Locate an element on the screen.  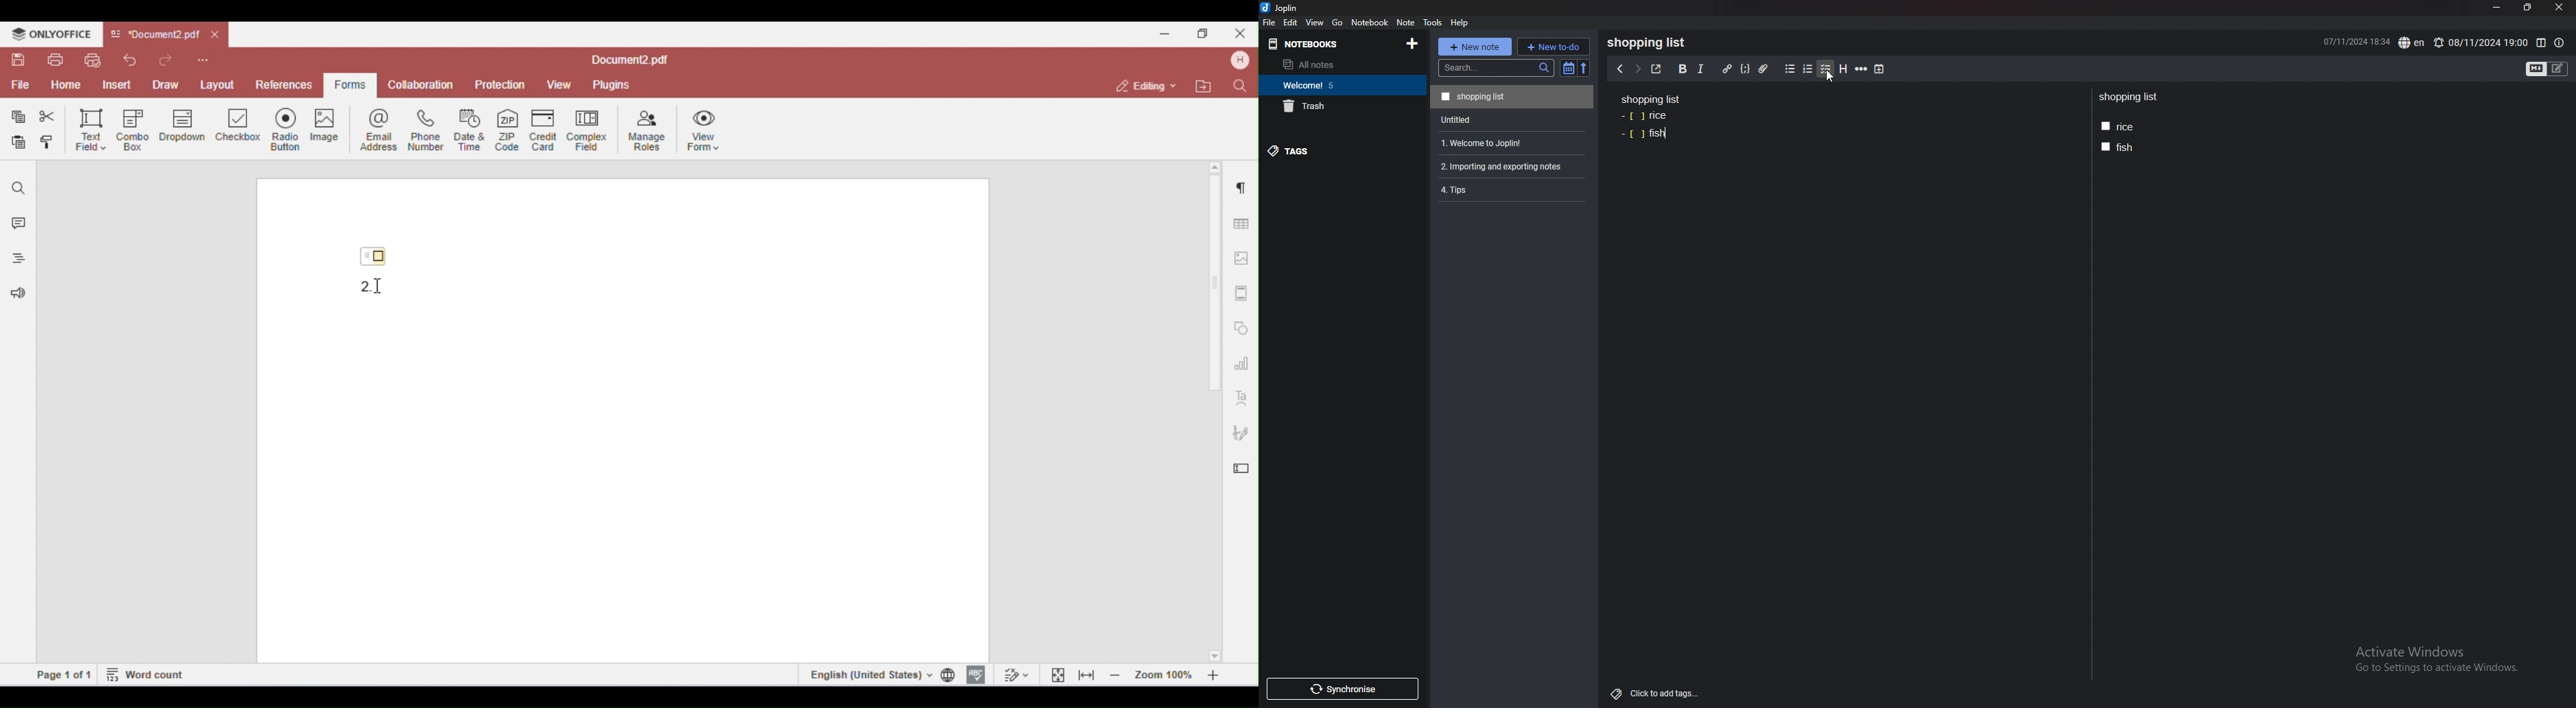
Shopping list is located at coordinates (1512, 96).